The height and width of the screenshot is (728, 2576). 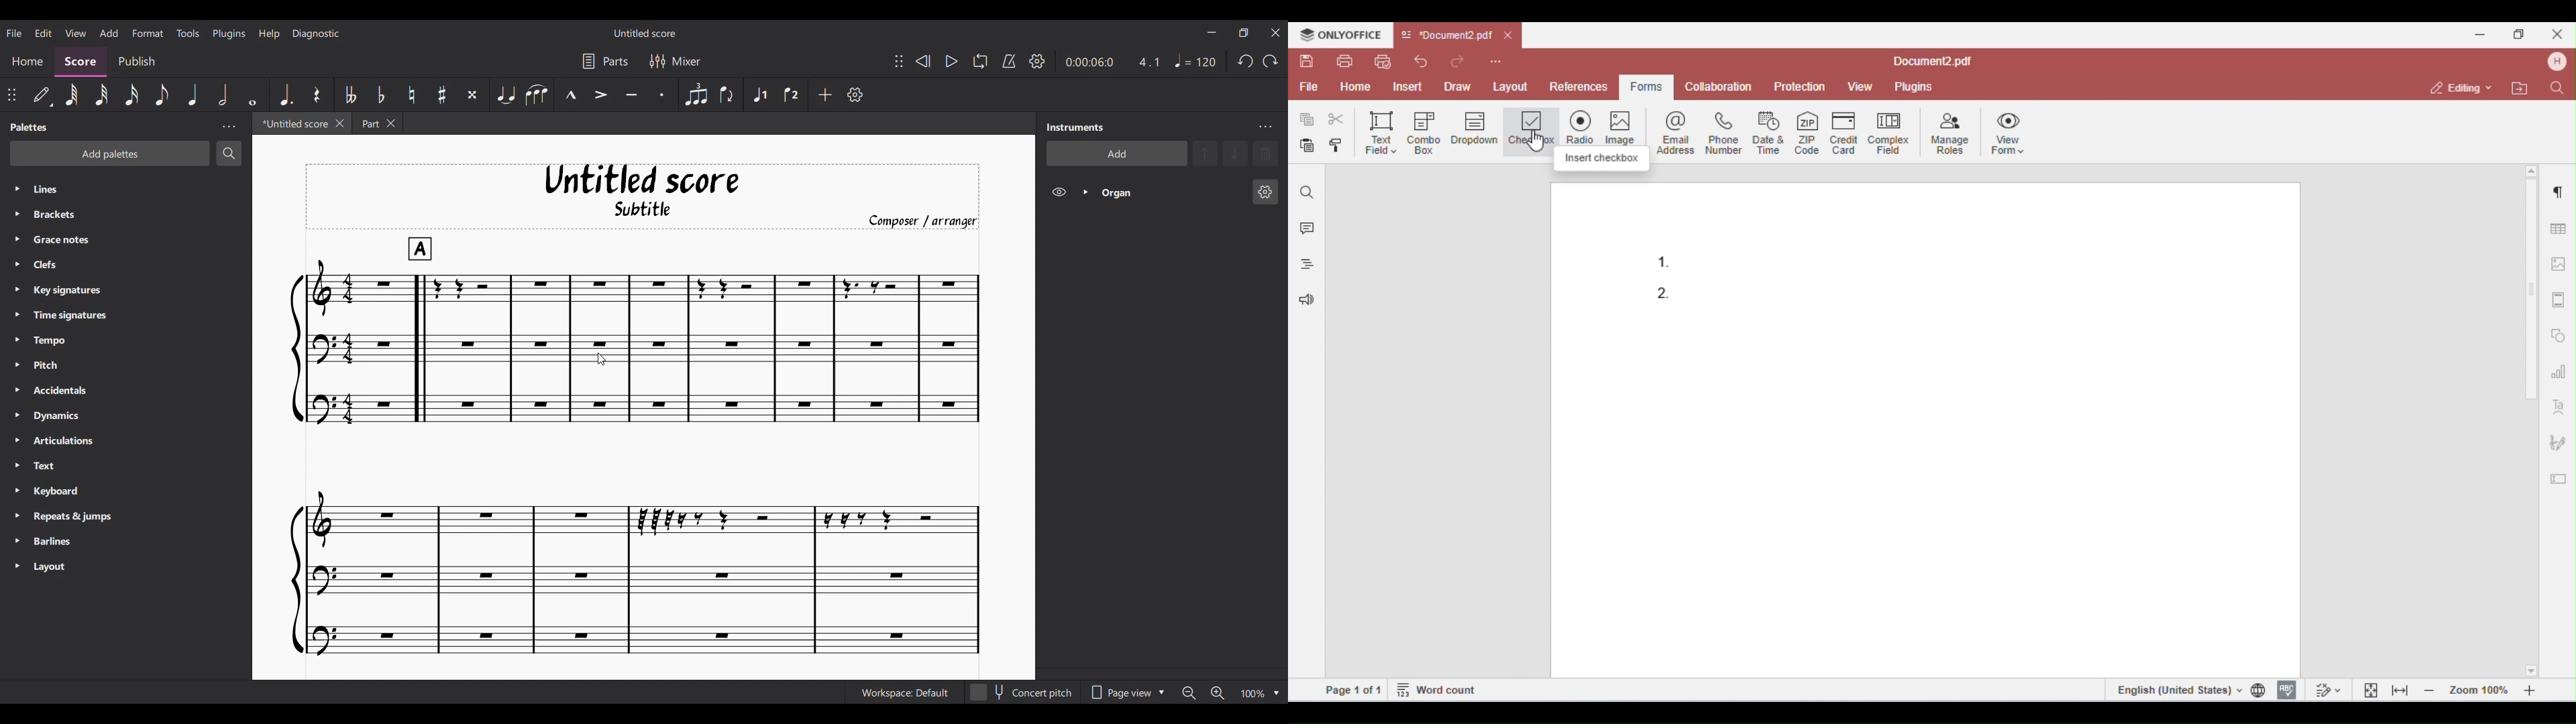 What do you see at coordinates (980, 61) in the screenshot?
I see `Looping playback` at bounding box center [980, 61].